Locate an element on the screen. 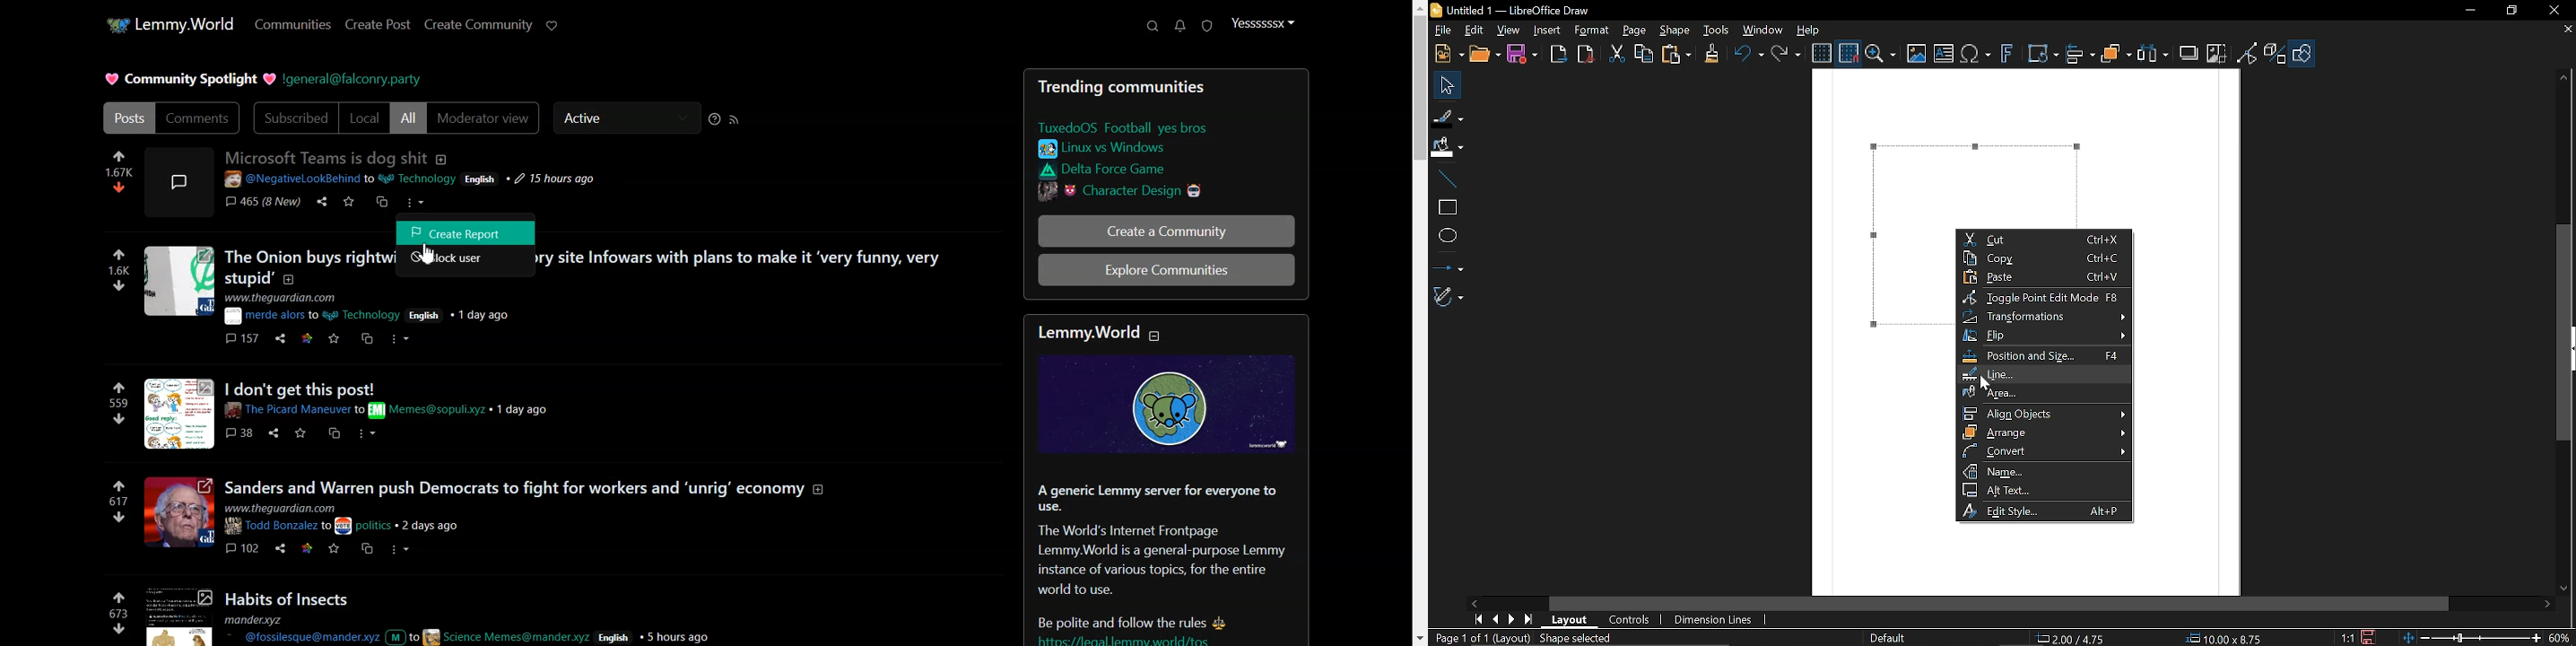 This screenshot has width=2576, height=672. Align is located at coordinates (2081, 55).